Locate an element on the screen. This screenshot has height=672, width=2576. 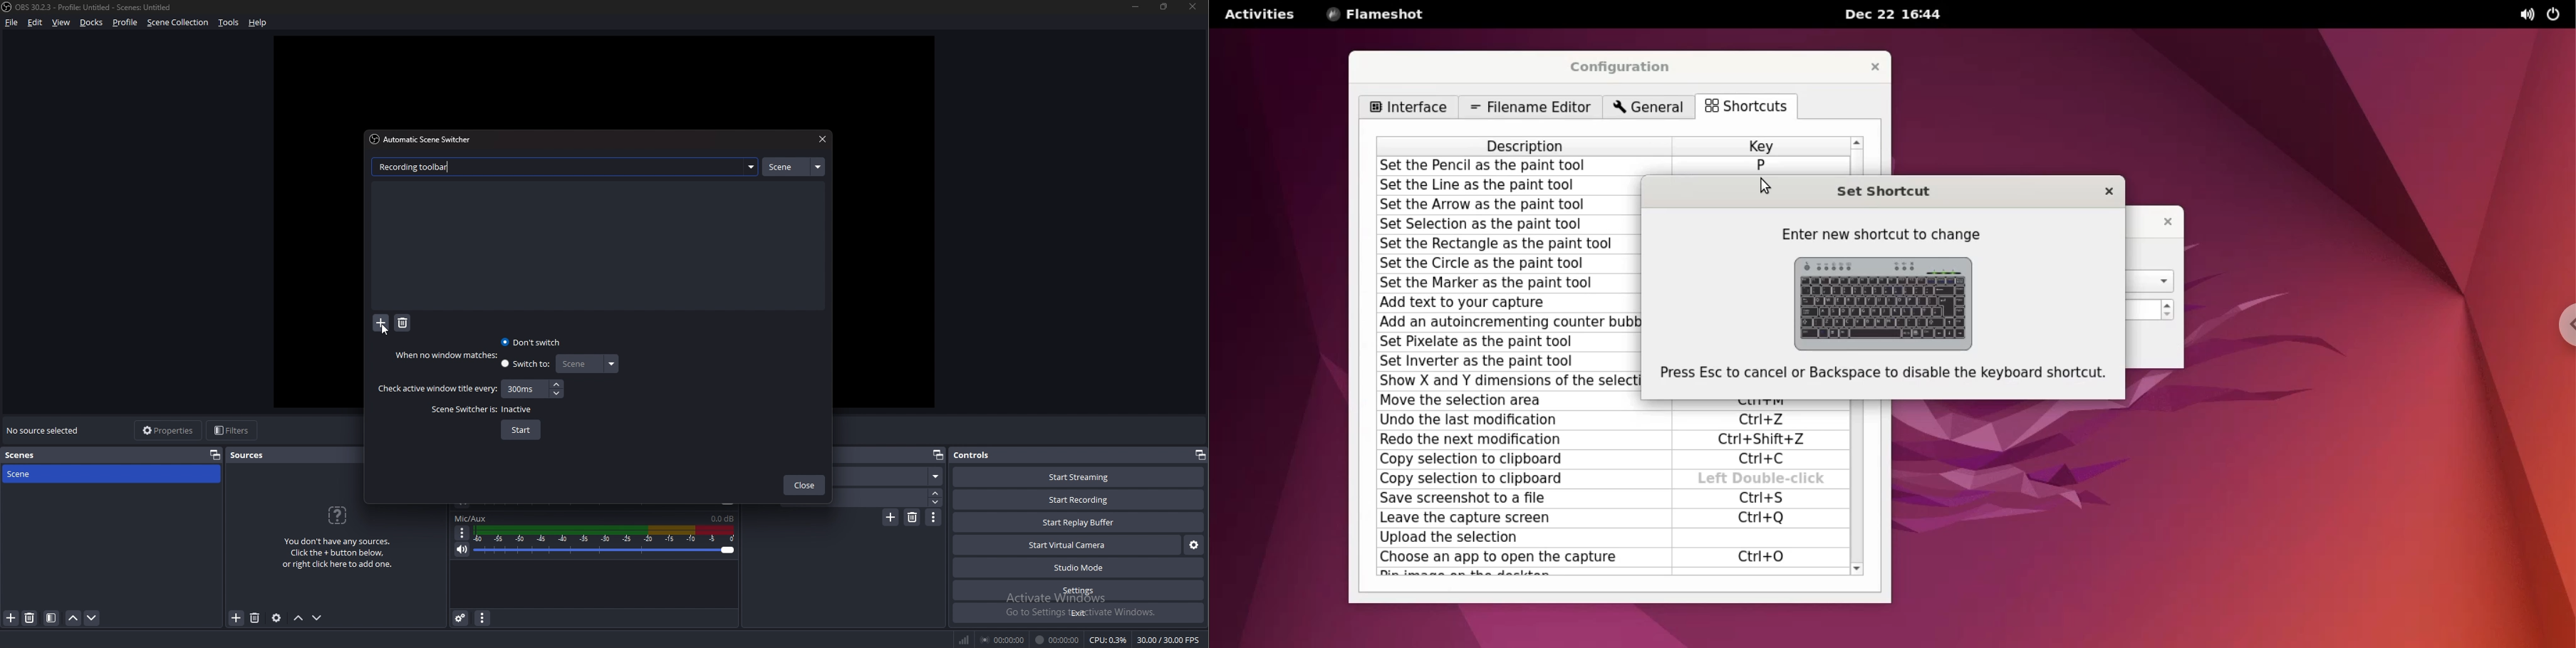
scene is located at coordinates (586, 364).